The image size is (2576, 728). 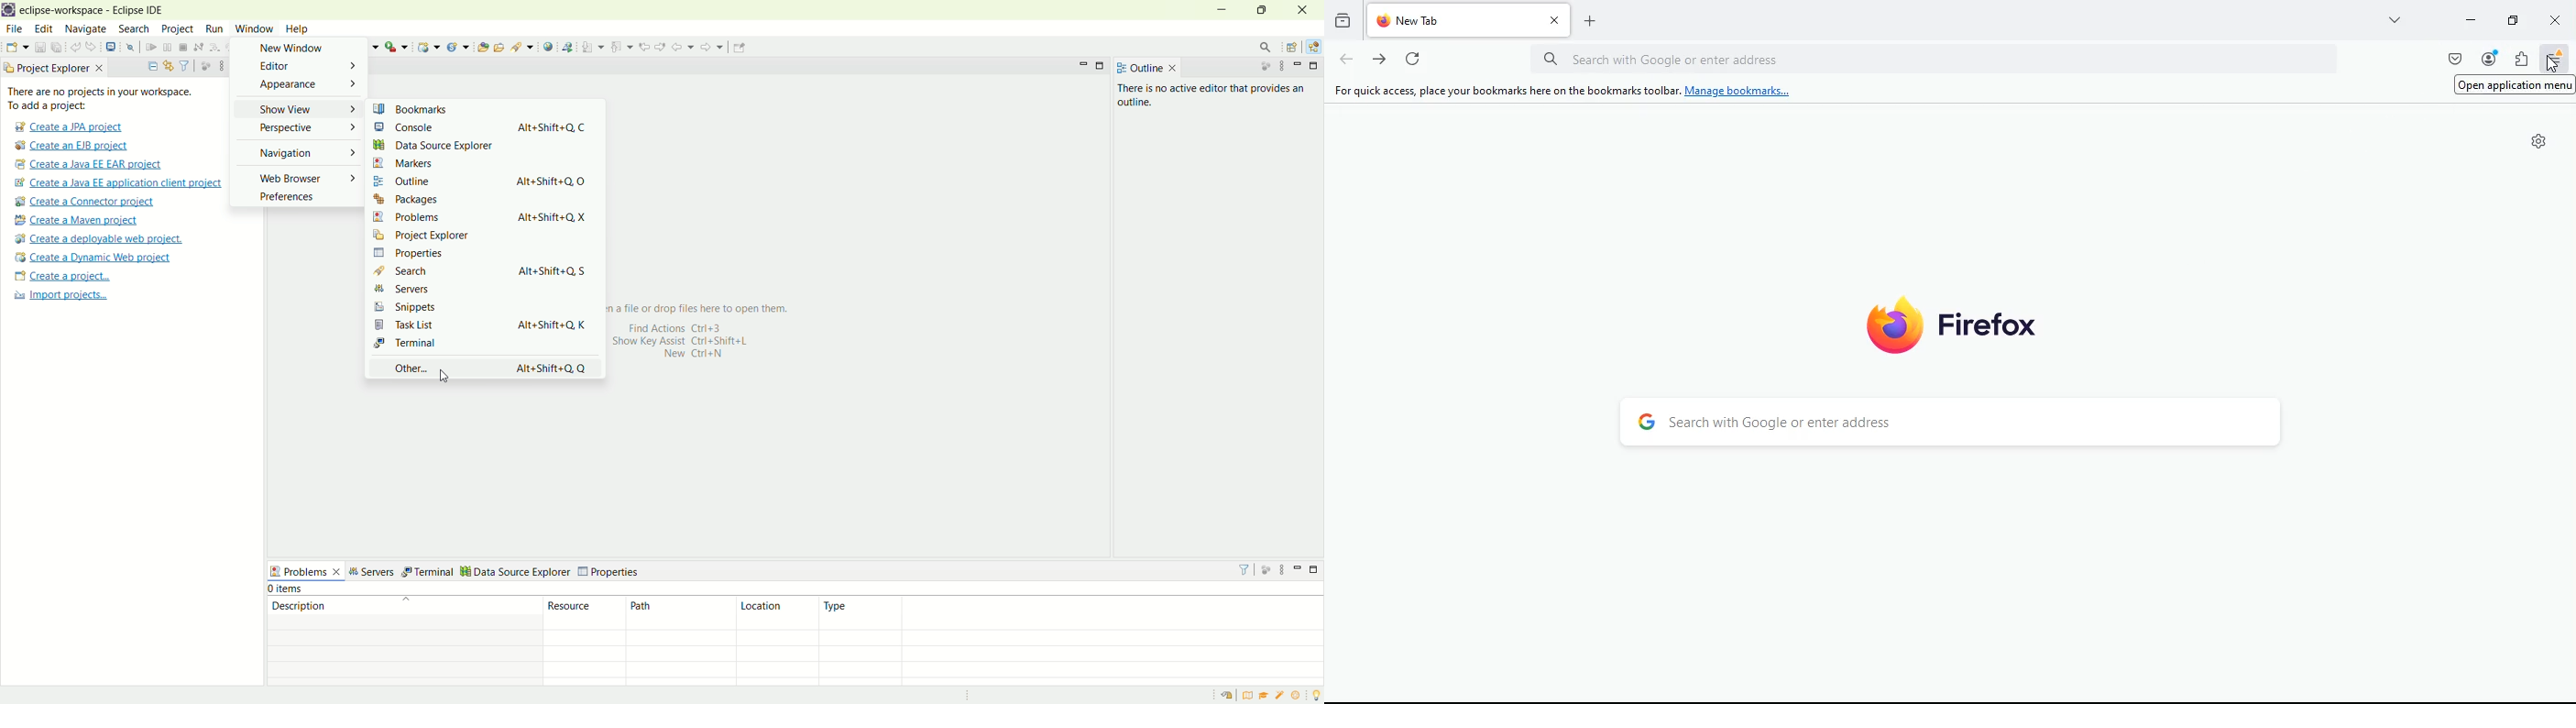 I want to click on servers, so click(x=371, y=571).